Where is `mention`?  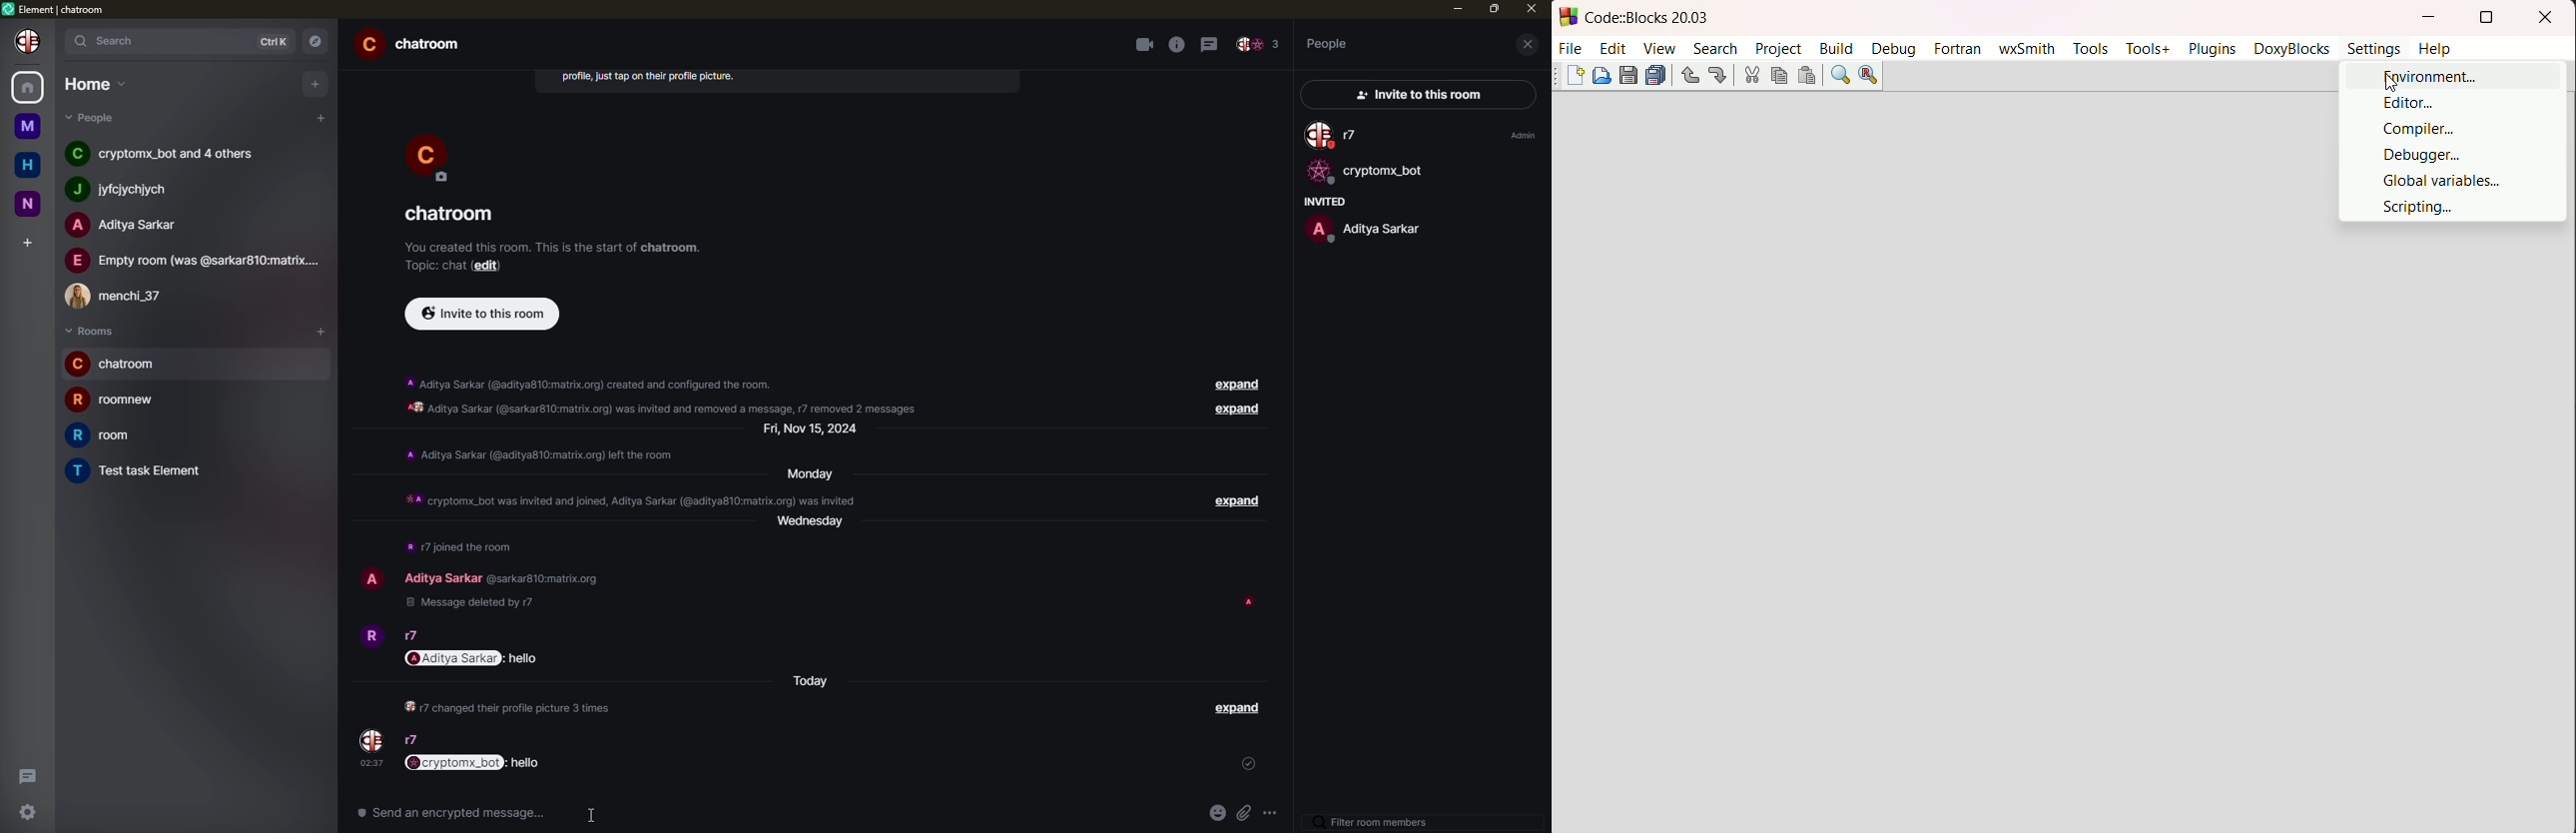 mention is located at coordinates (795, 571).